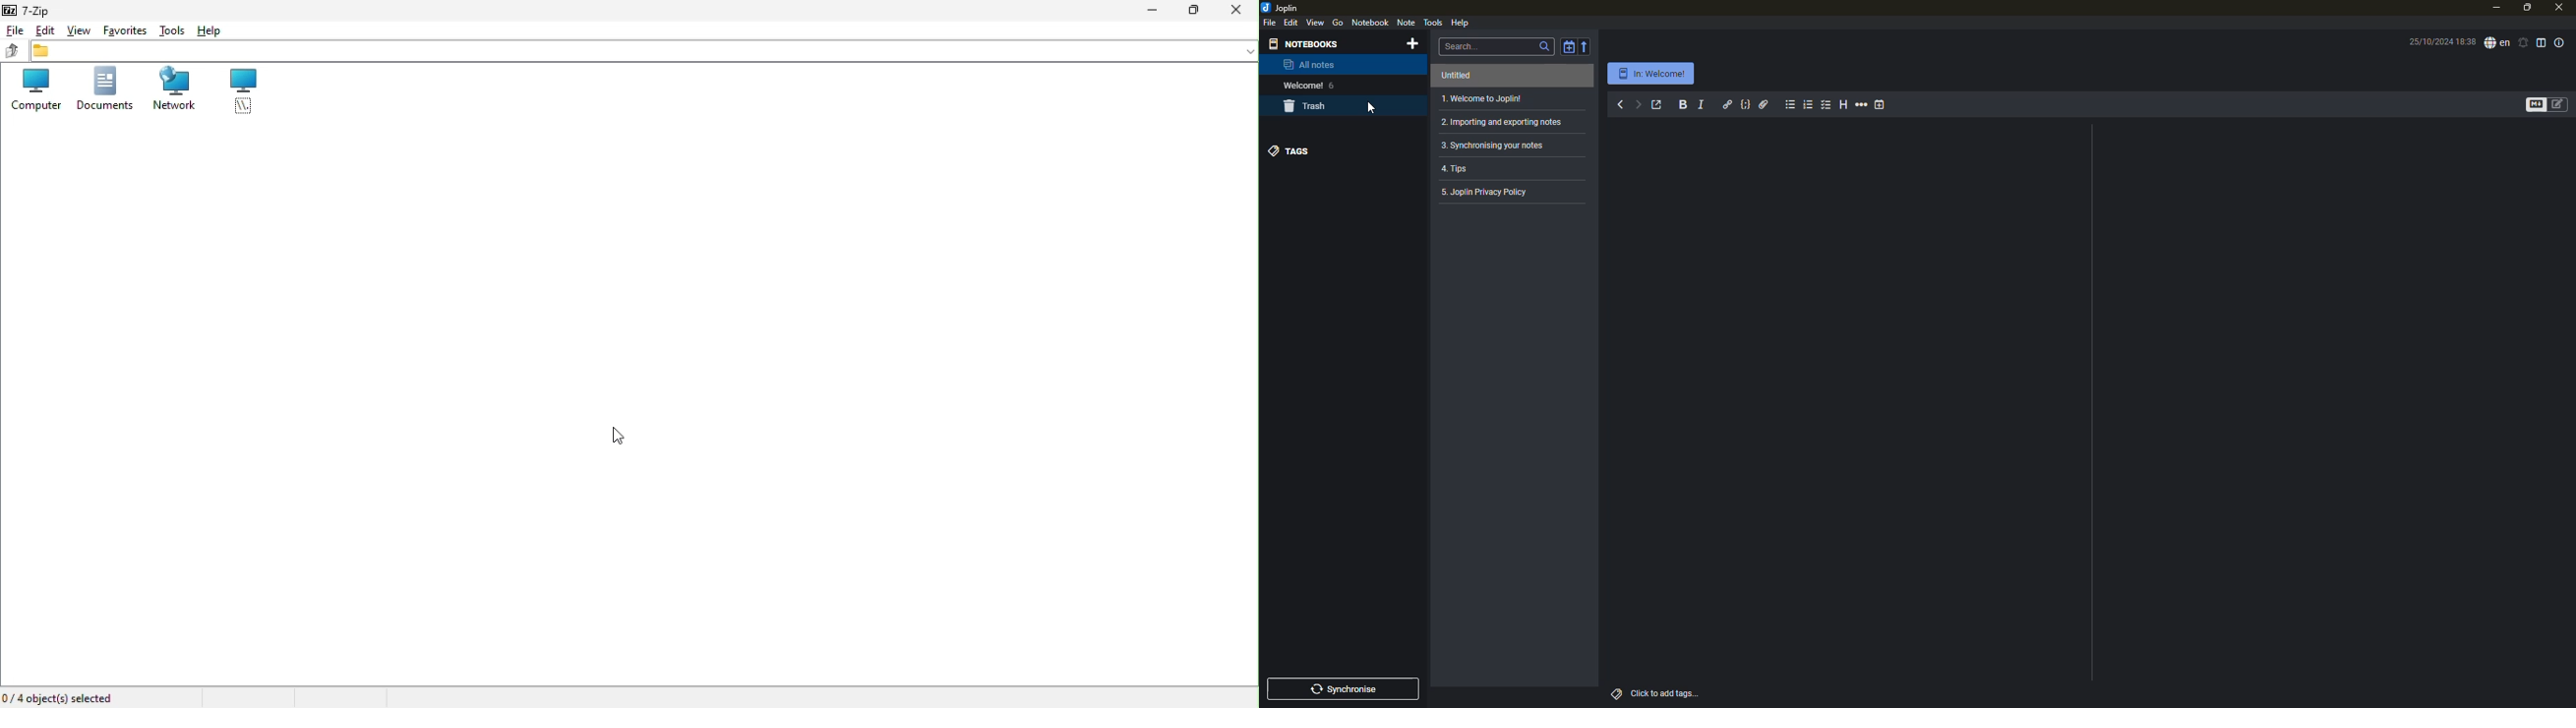 The image size is (2576, 728). What do you see at coordinates (1568, 47) in the screenshot?
I see `toggle sort order field` at bounding box center [1568, 47].